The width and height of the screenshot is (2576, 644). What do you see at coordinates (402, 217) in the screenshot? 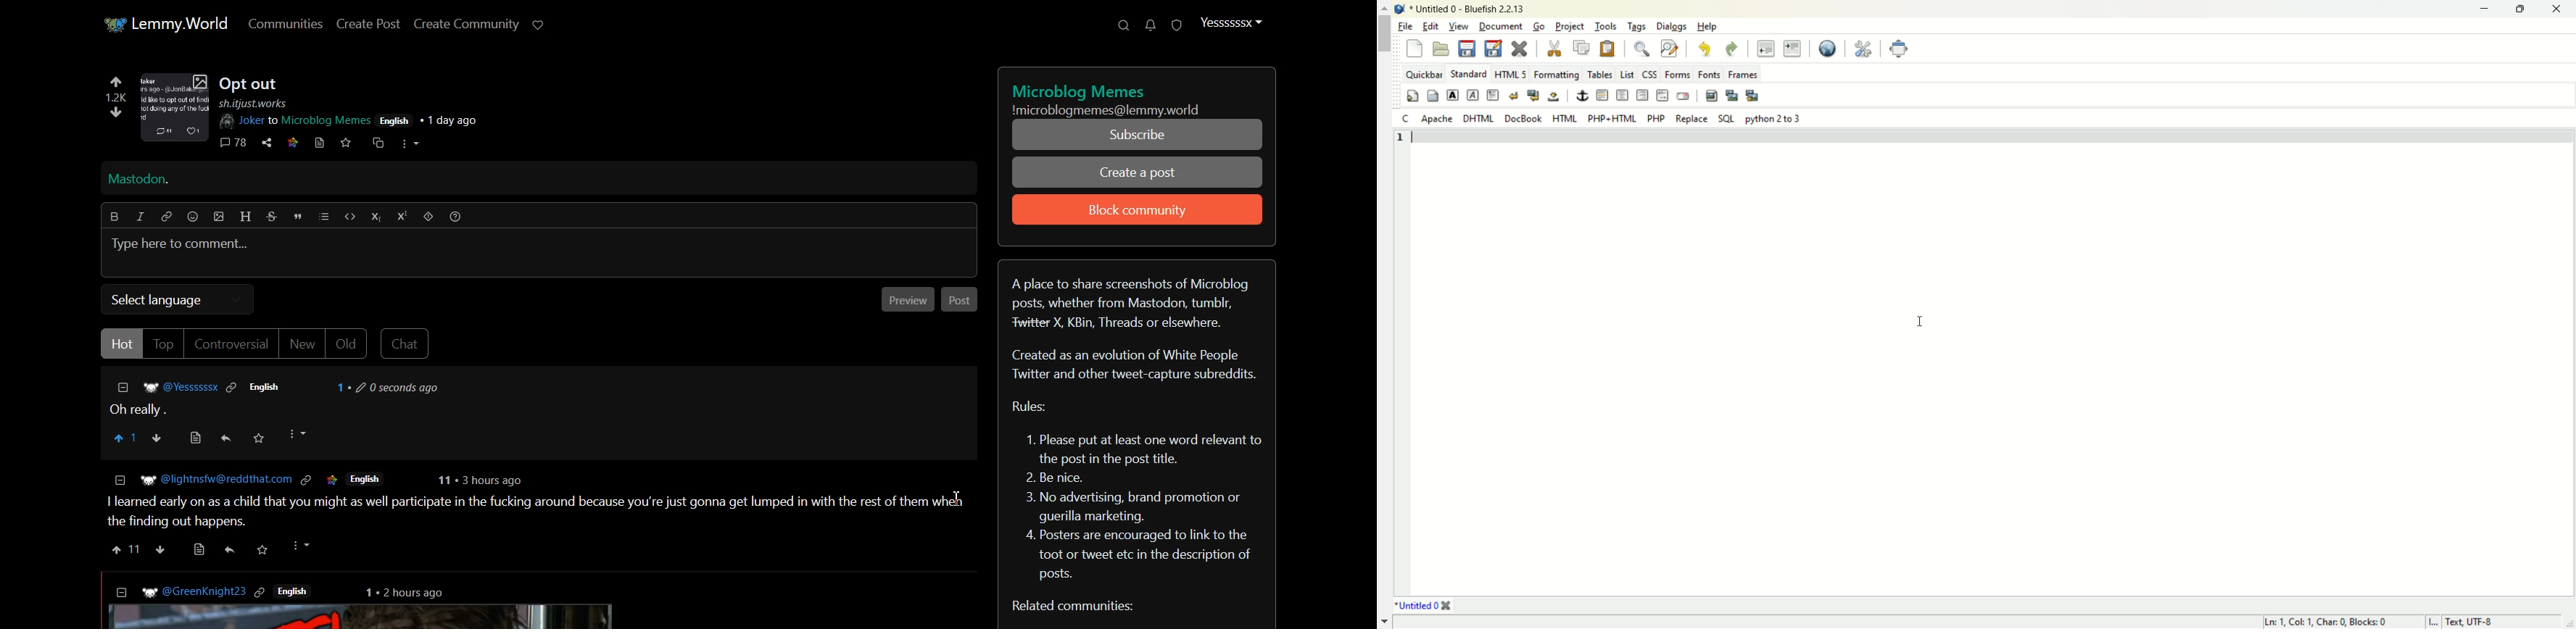
I see `Superscript` at bounding box center [402, 217].